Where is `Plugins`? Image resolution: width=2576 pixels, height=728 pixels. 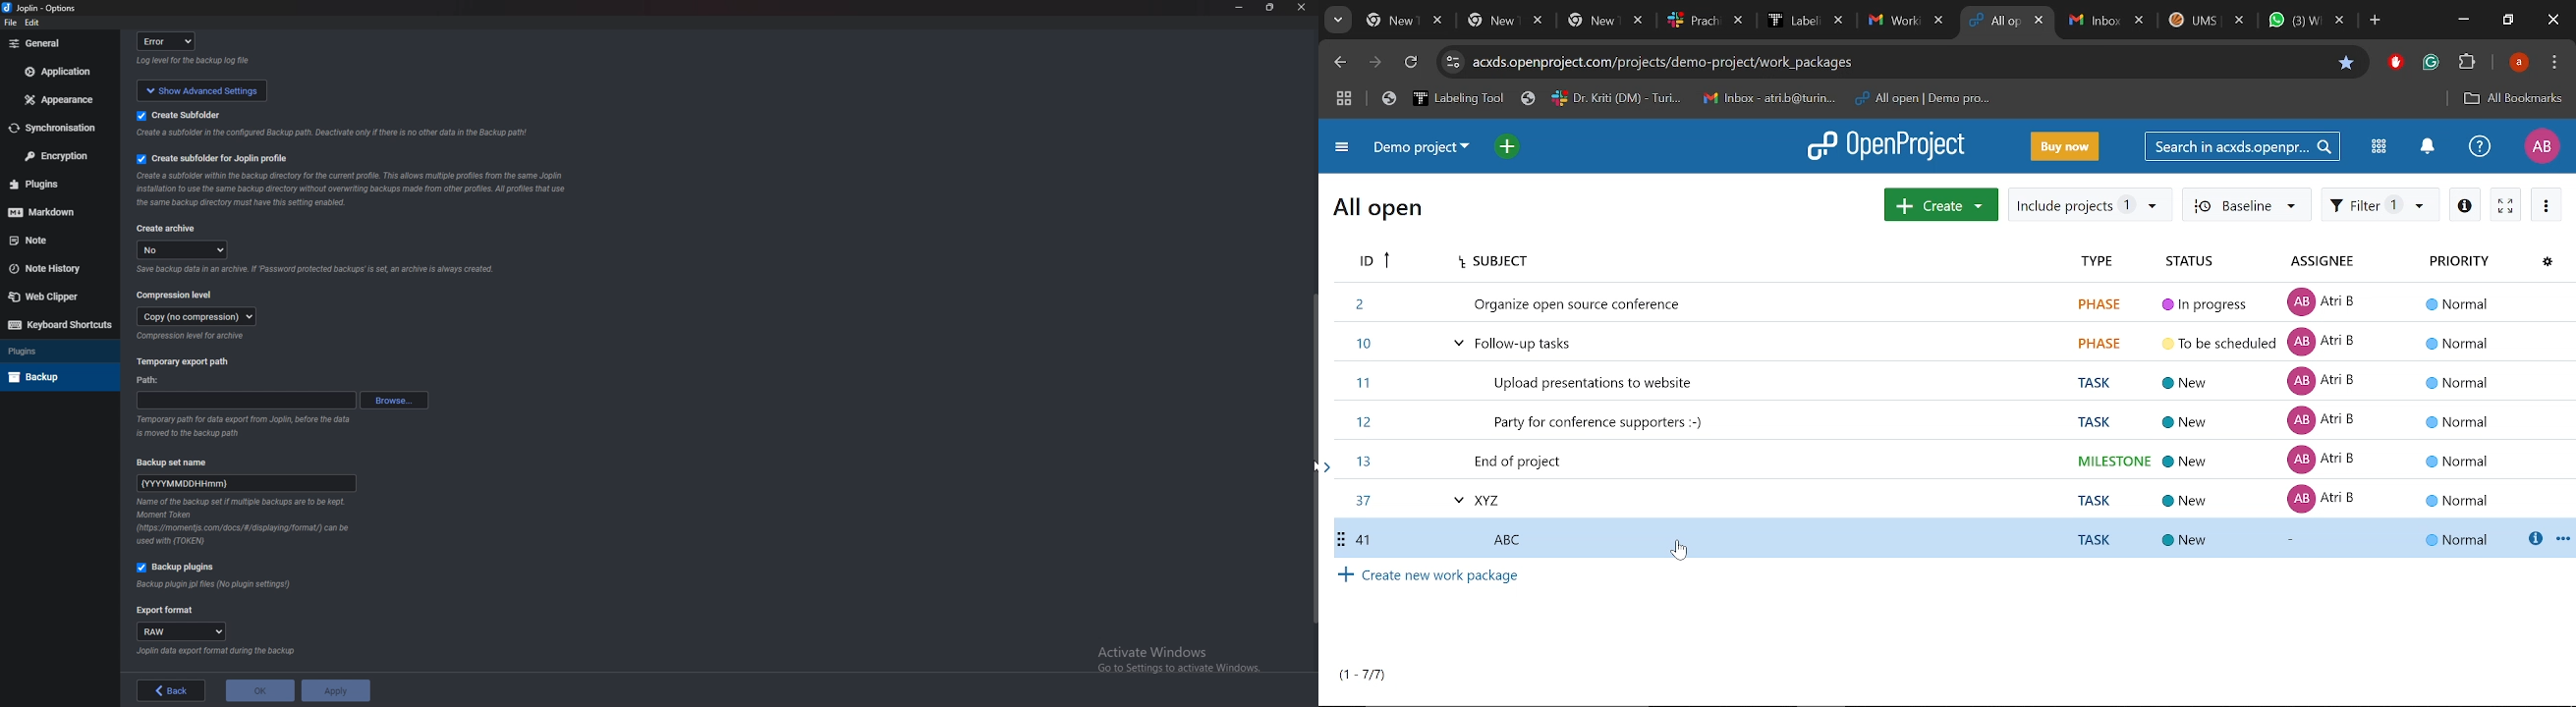 Plugins is located at coordinates (54, 184).